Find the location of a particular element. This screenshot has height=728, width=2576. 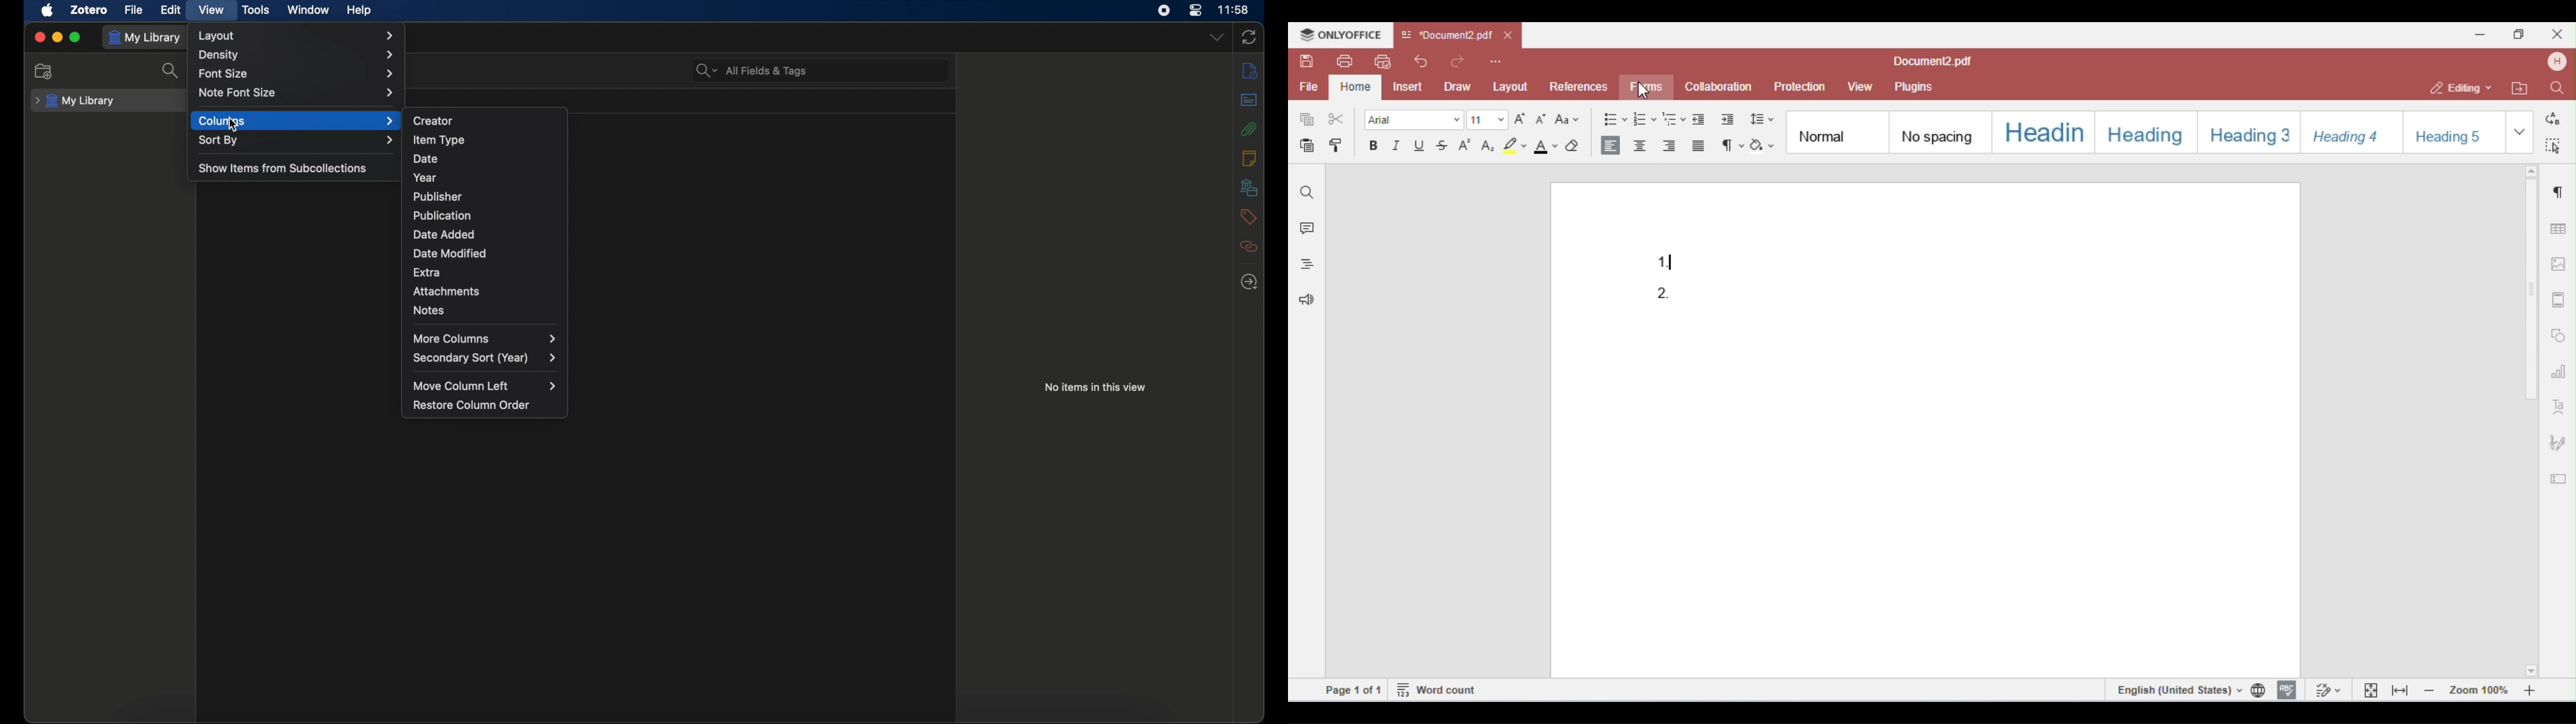

sort by is located at coordinates (295, 139).